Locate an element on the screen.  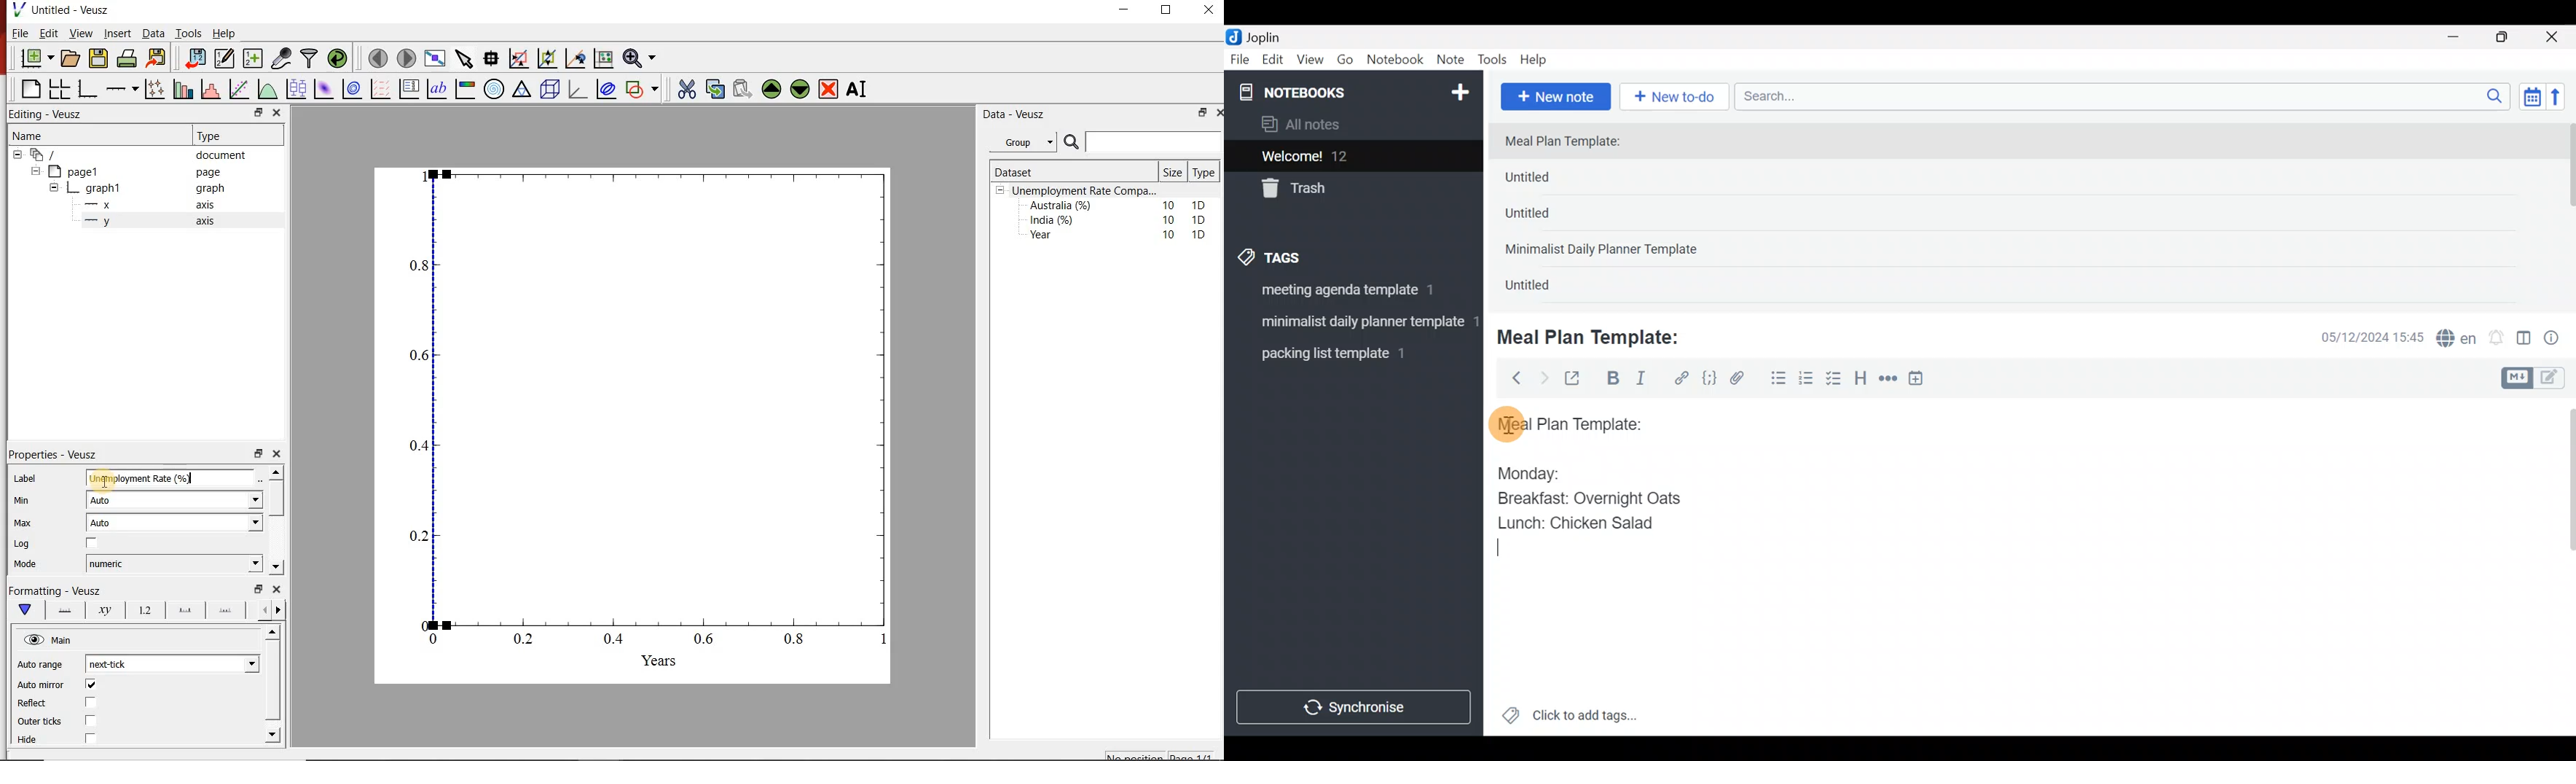
Meal Plan Template: is located at coordinates (1571, 142).